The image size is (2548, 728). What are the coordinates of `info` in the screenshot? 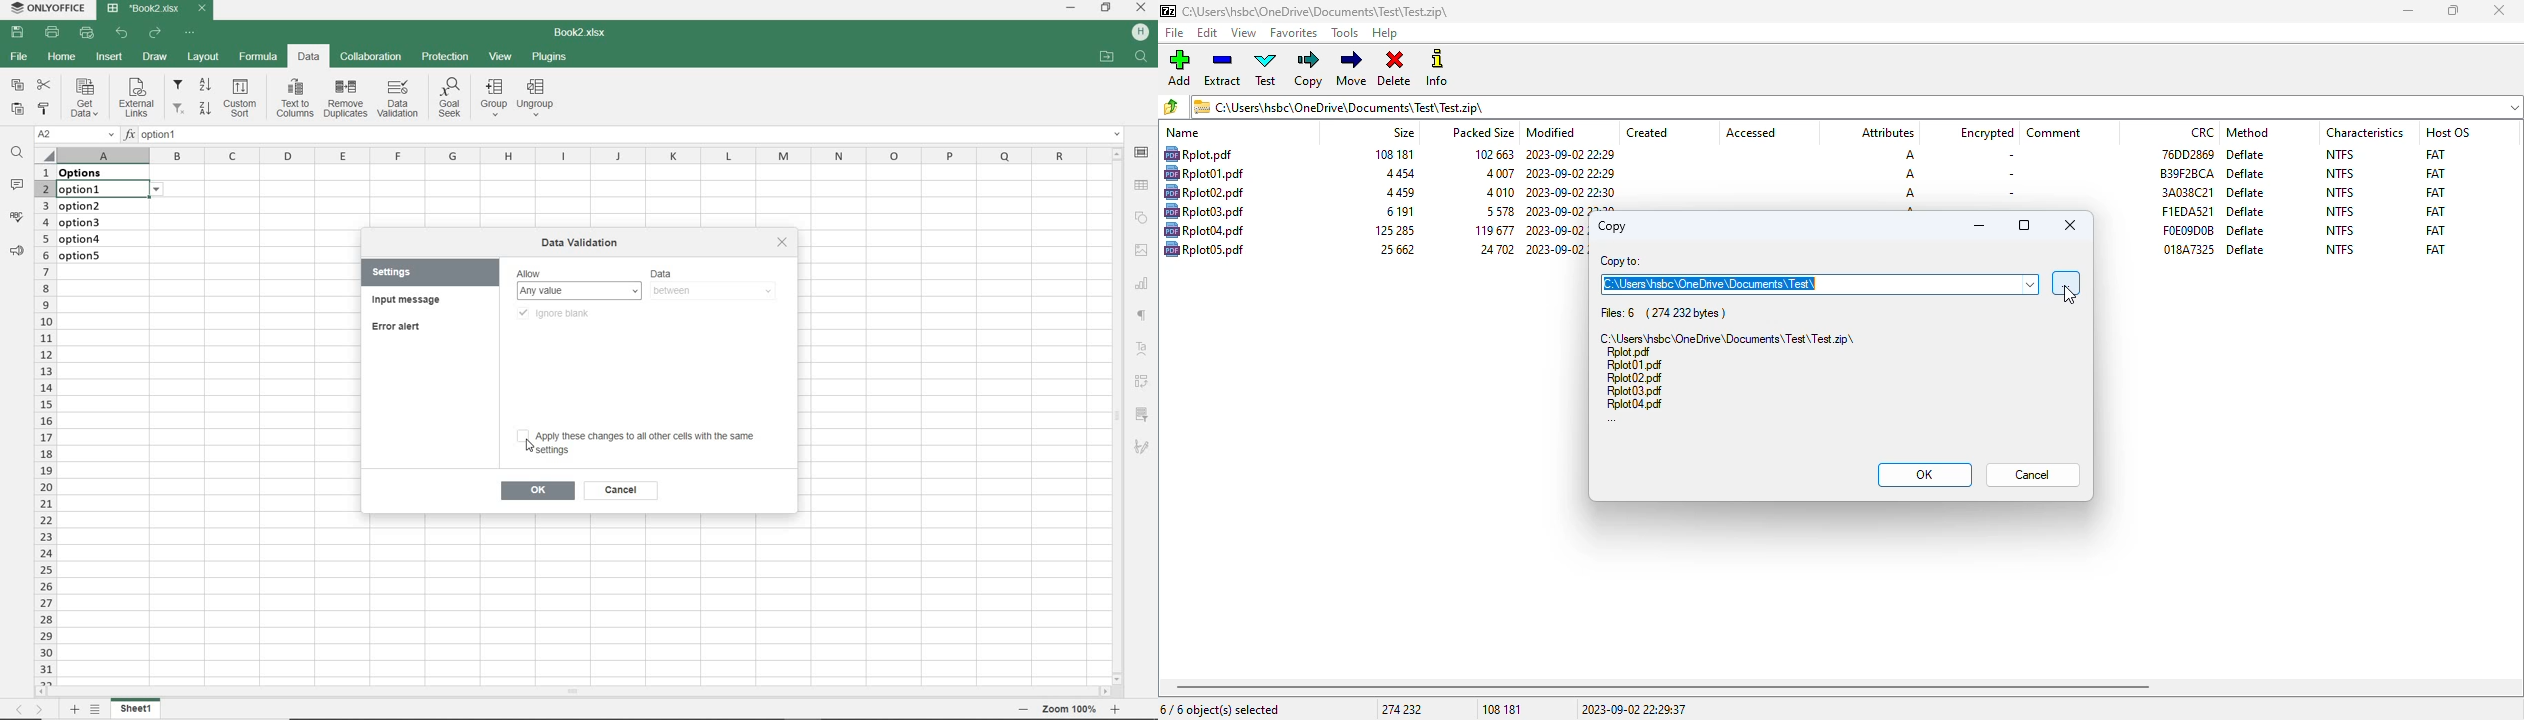 It's located at (1437, 67).